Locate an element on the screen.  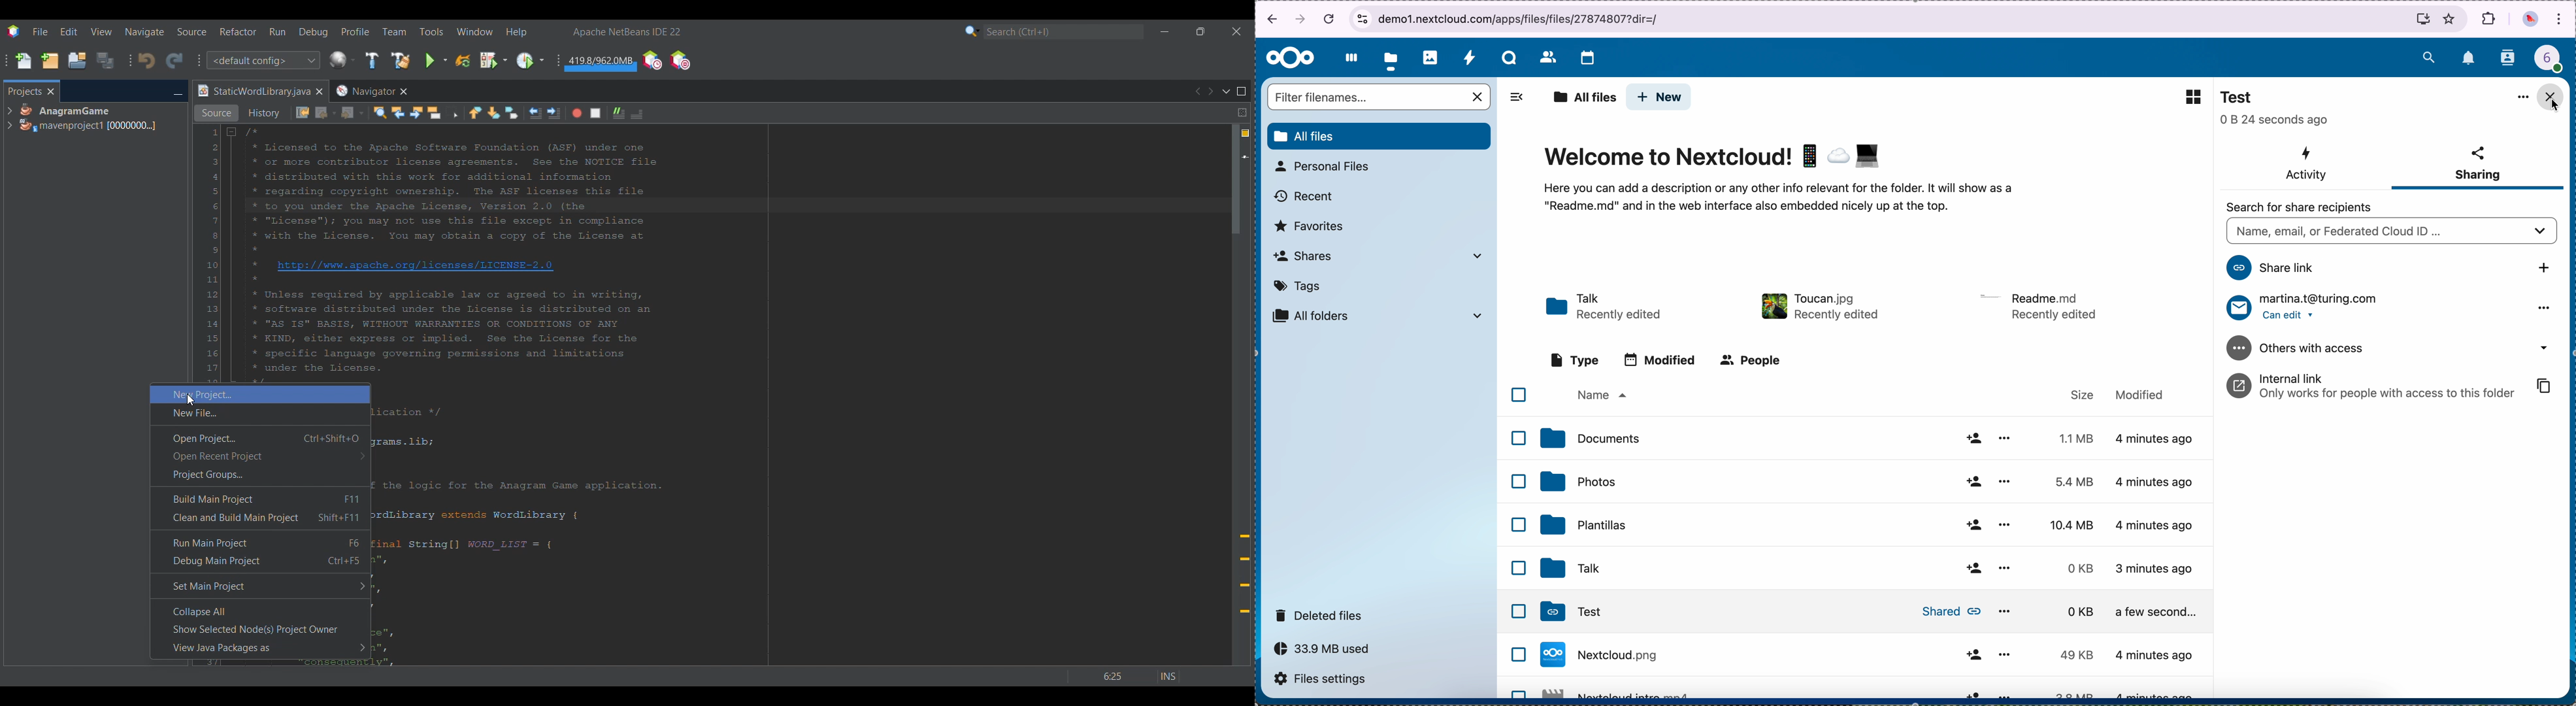
grid view is located at coordinates (2188, 96).